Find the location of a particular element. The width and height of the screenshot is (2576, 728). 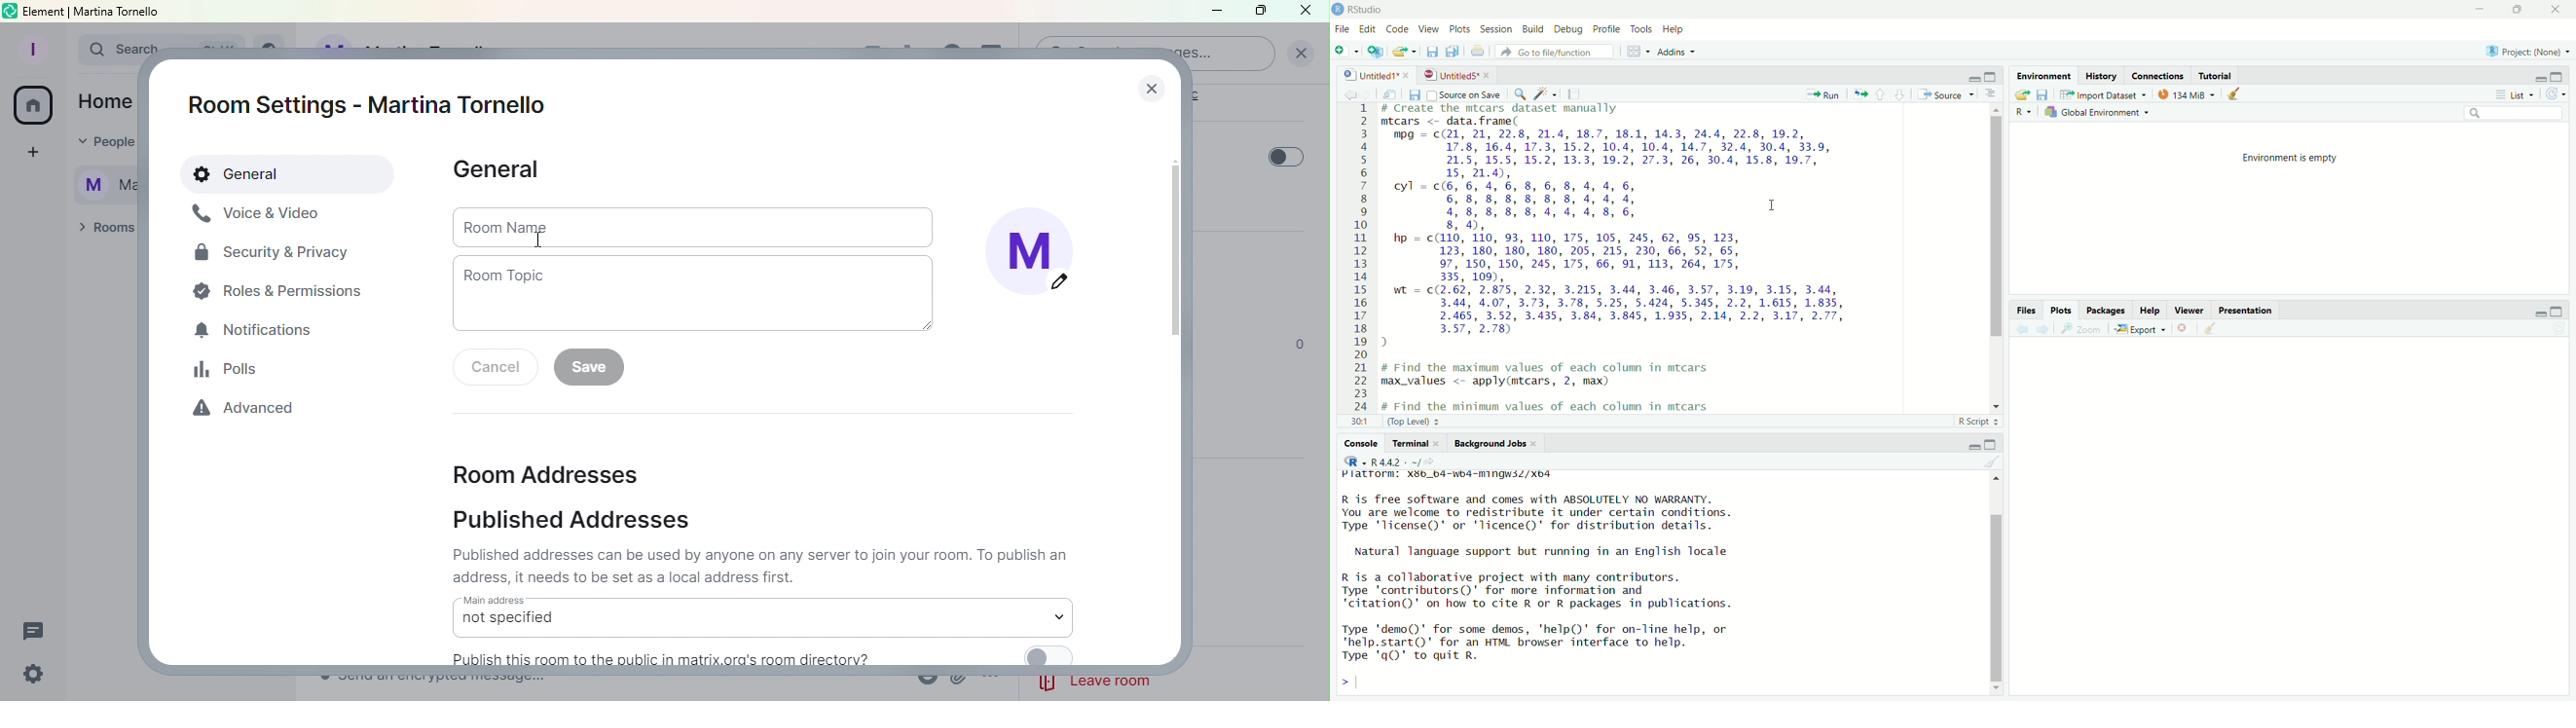

Save is located at coordinates (604, 370).